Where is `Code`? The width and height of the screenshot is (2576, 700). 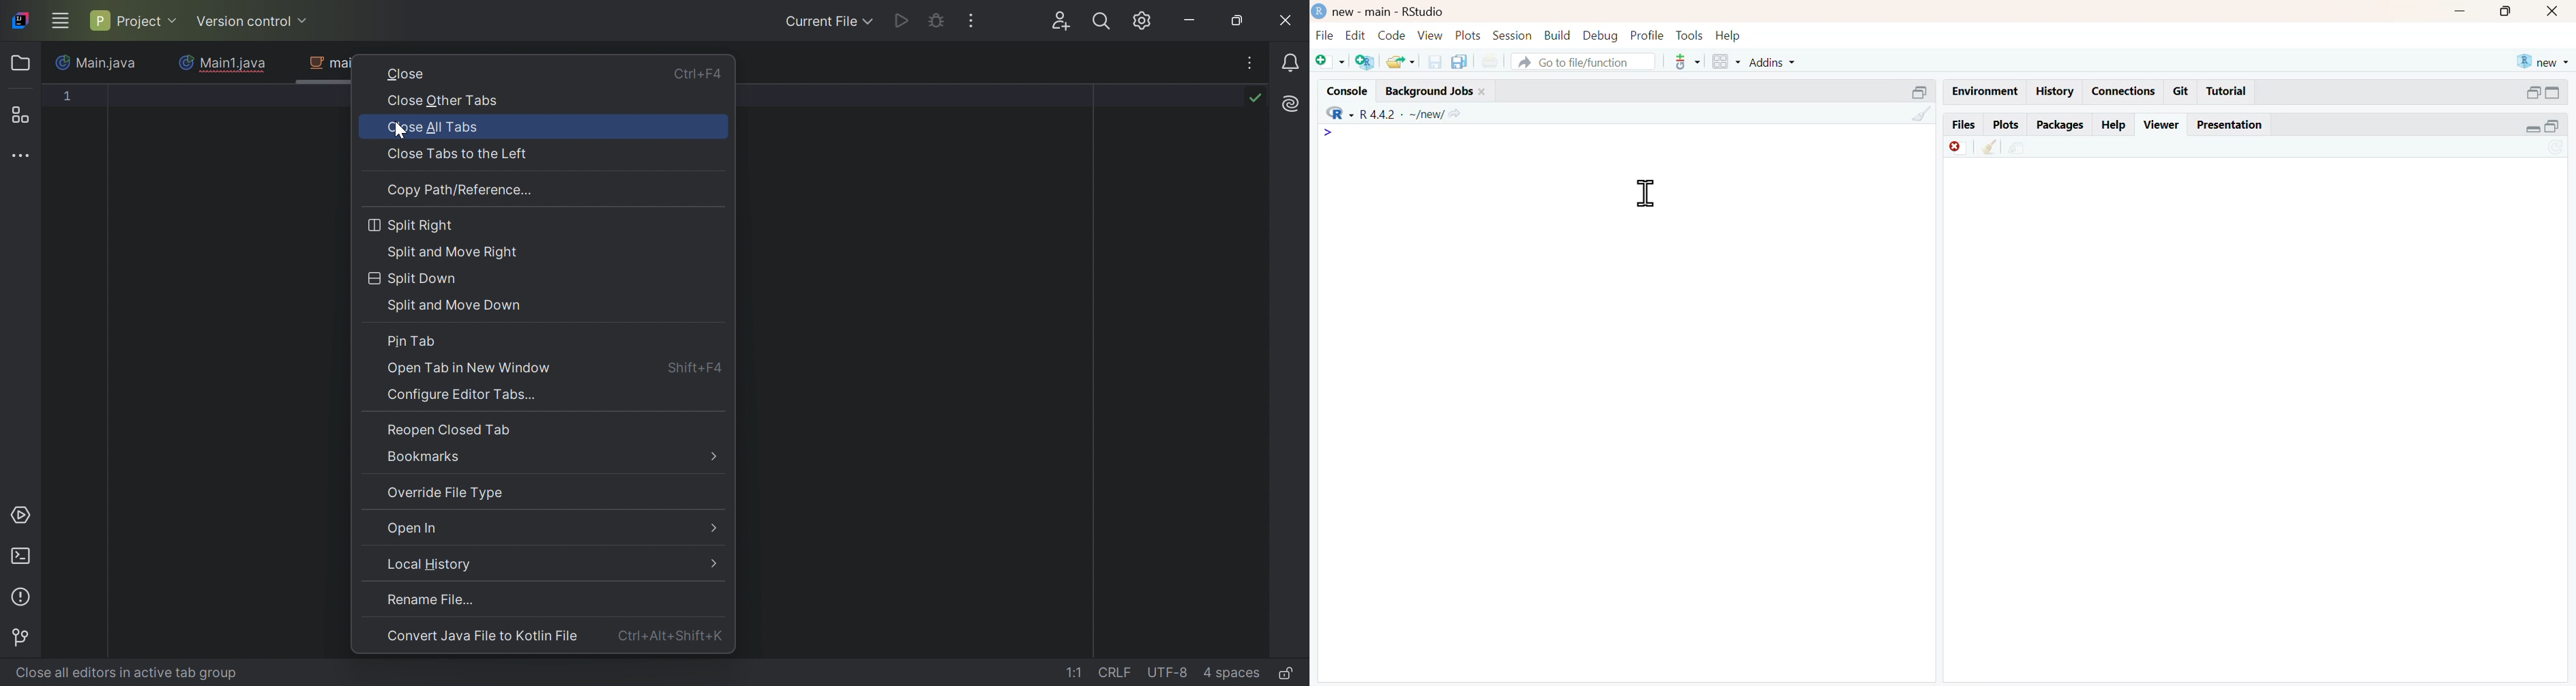
Code is located at coordinates (1390, 34).